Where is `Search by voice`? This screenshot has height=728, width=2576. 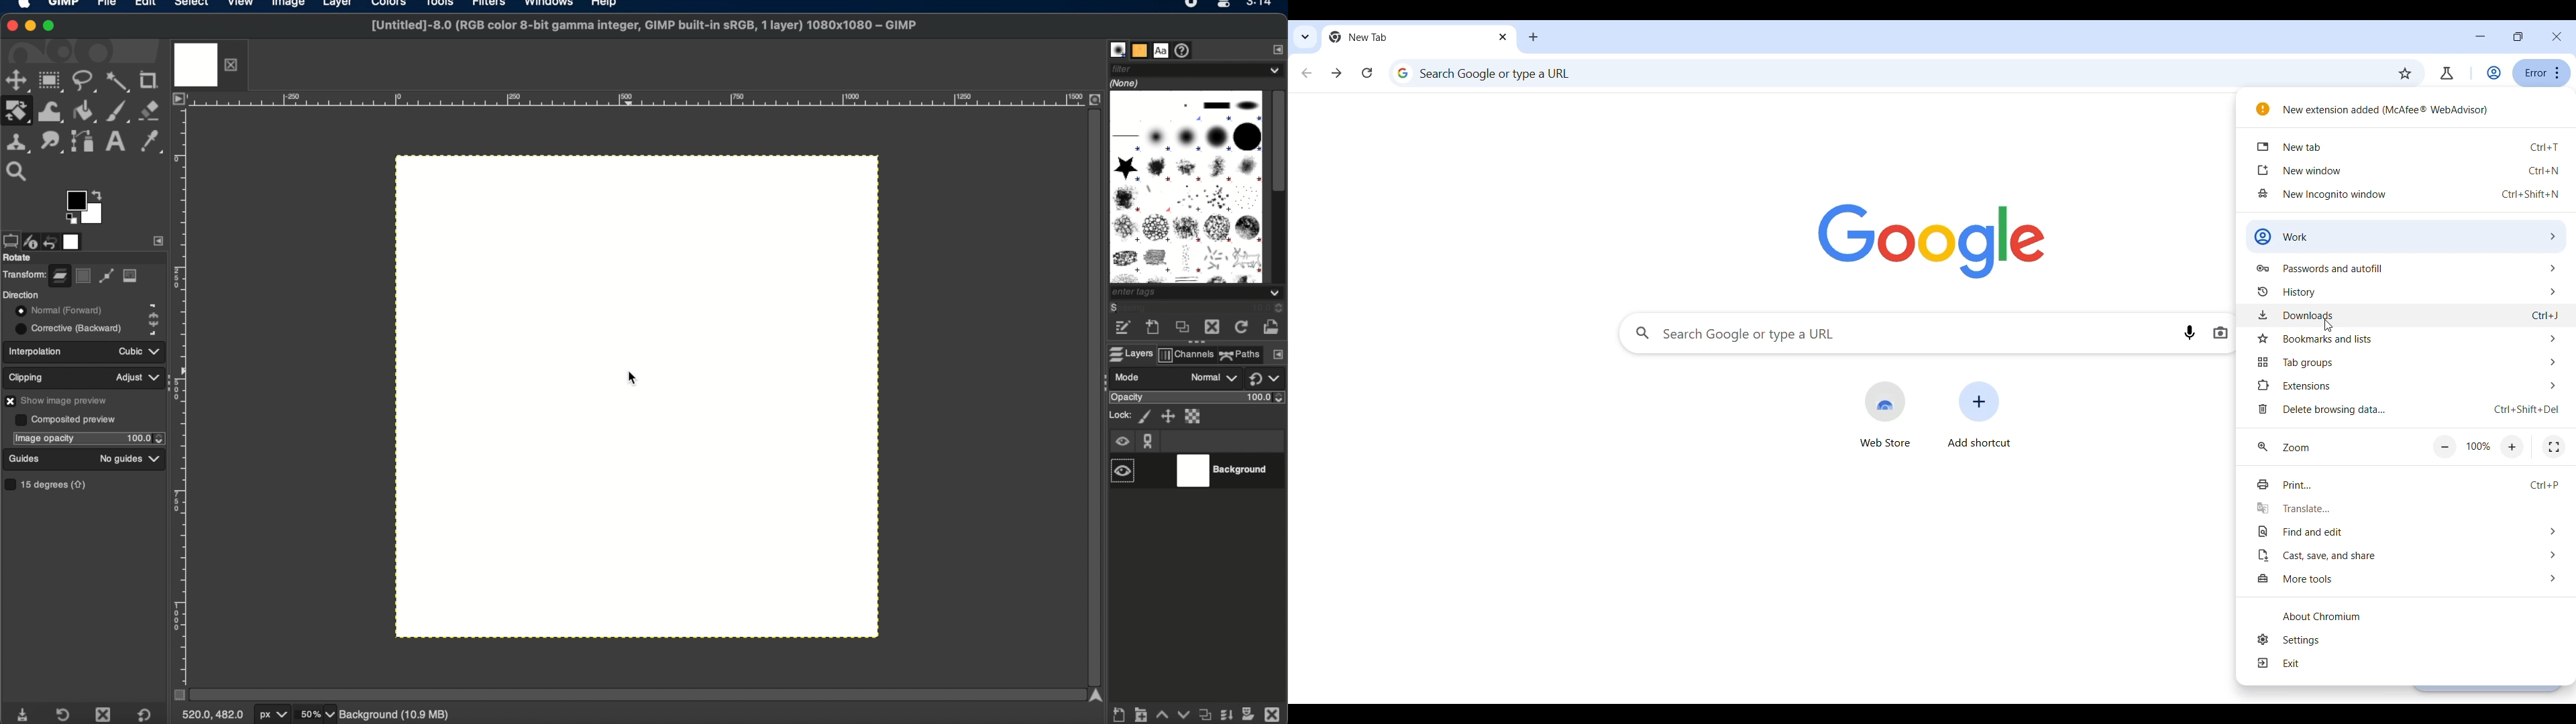
Search by voice is located at coordinates (2190, 333).